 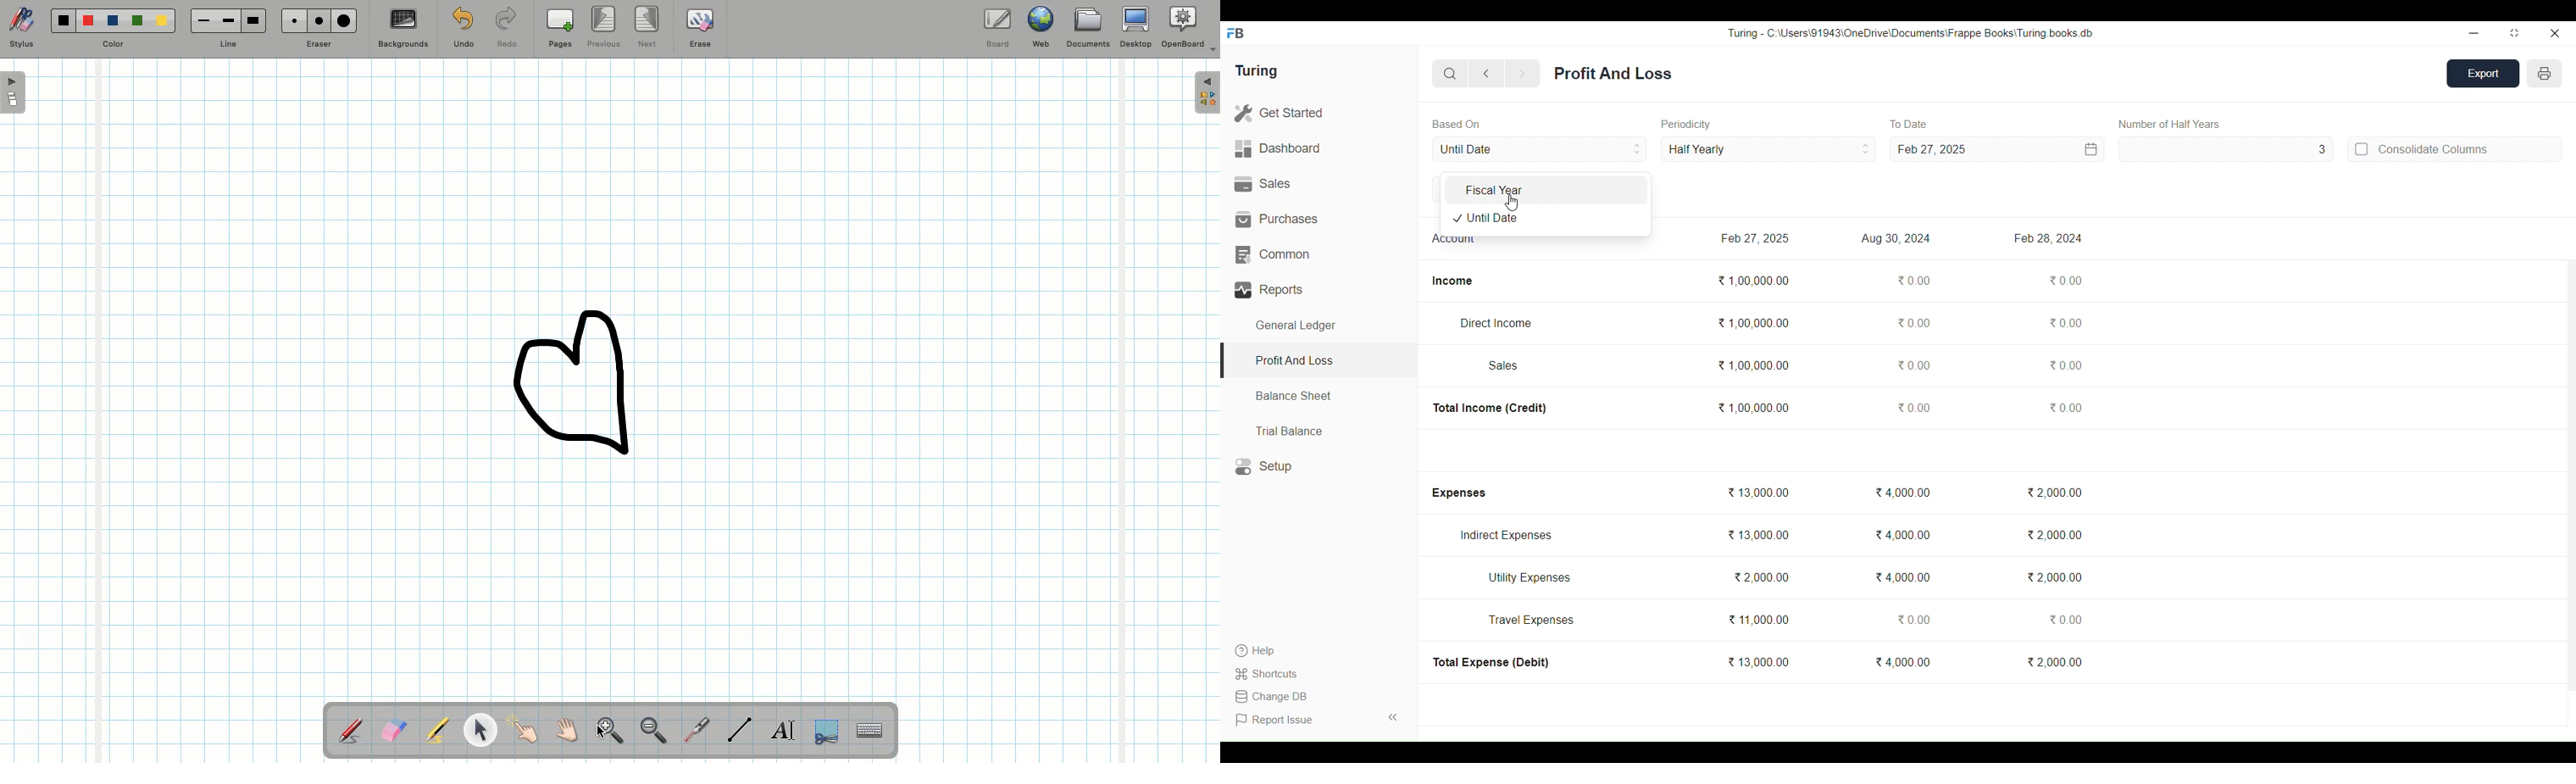 What do you see at coordinates (589, 382) in the screenshot?
I see `Drawing in the drawing space` at bounding box center [589, 382].